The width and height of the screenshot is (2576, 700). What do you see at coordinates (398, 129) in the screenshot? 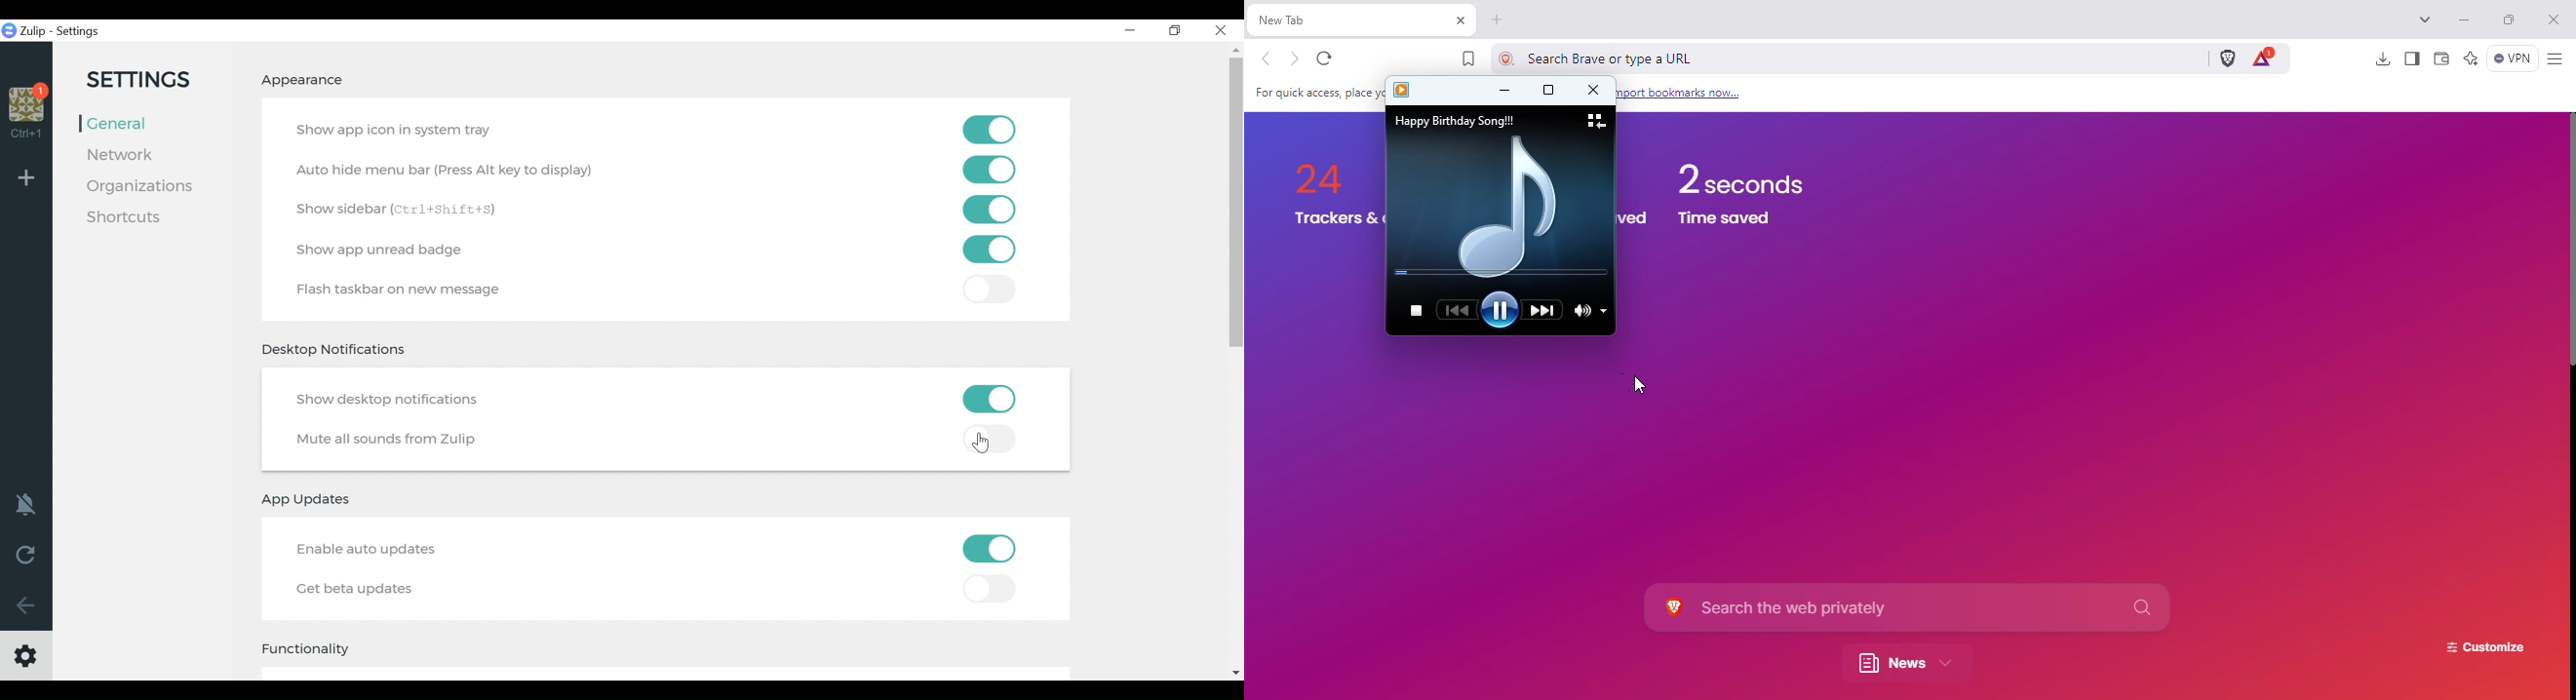
I see `Show app icon in system tray` at bounding box center [398, 129].